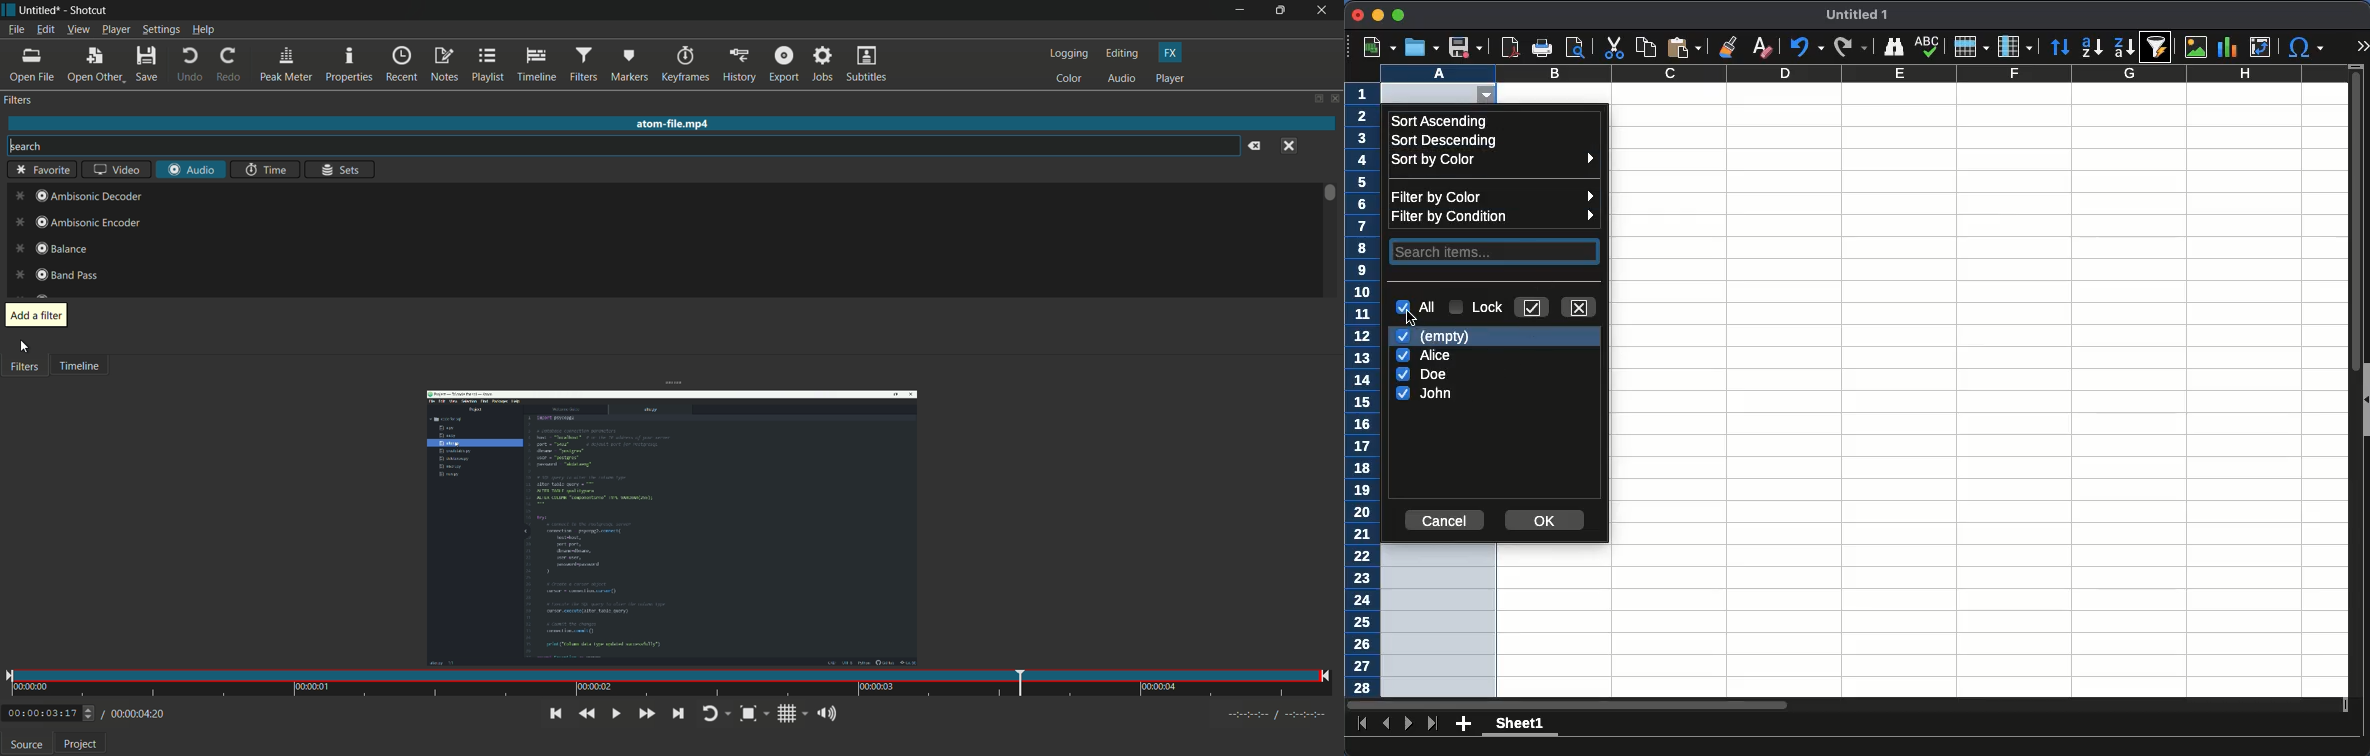 Image resolution: width=2380 pixels, height=756 pixels. What do you see at coordinates (1439, 121) in the screenshot?
I see `sort ascending` at bounding box center [1439, 121].